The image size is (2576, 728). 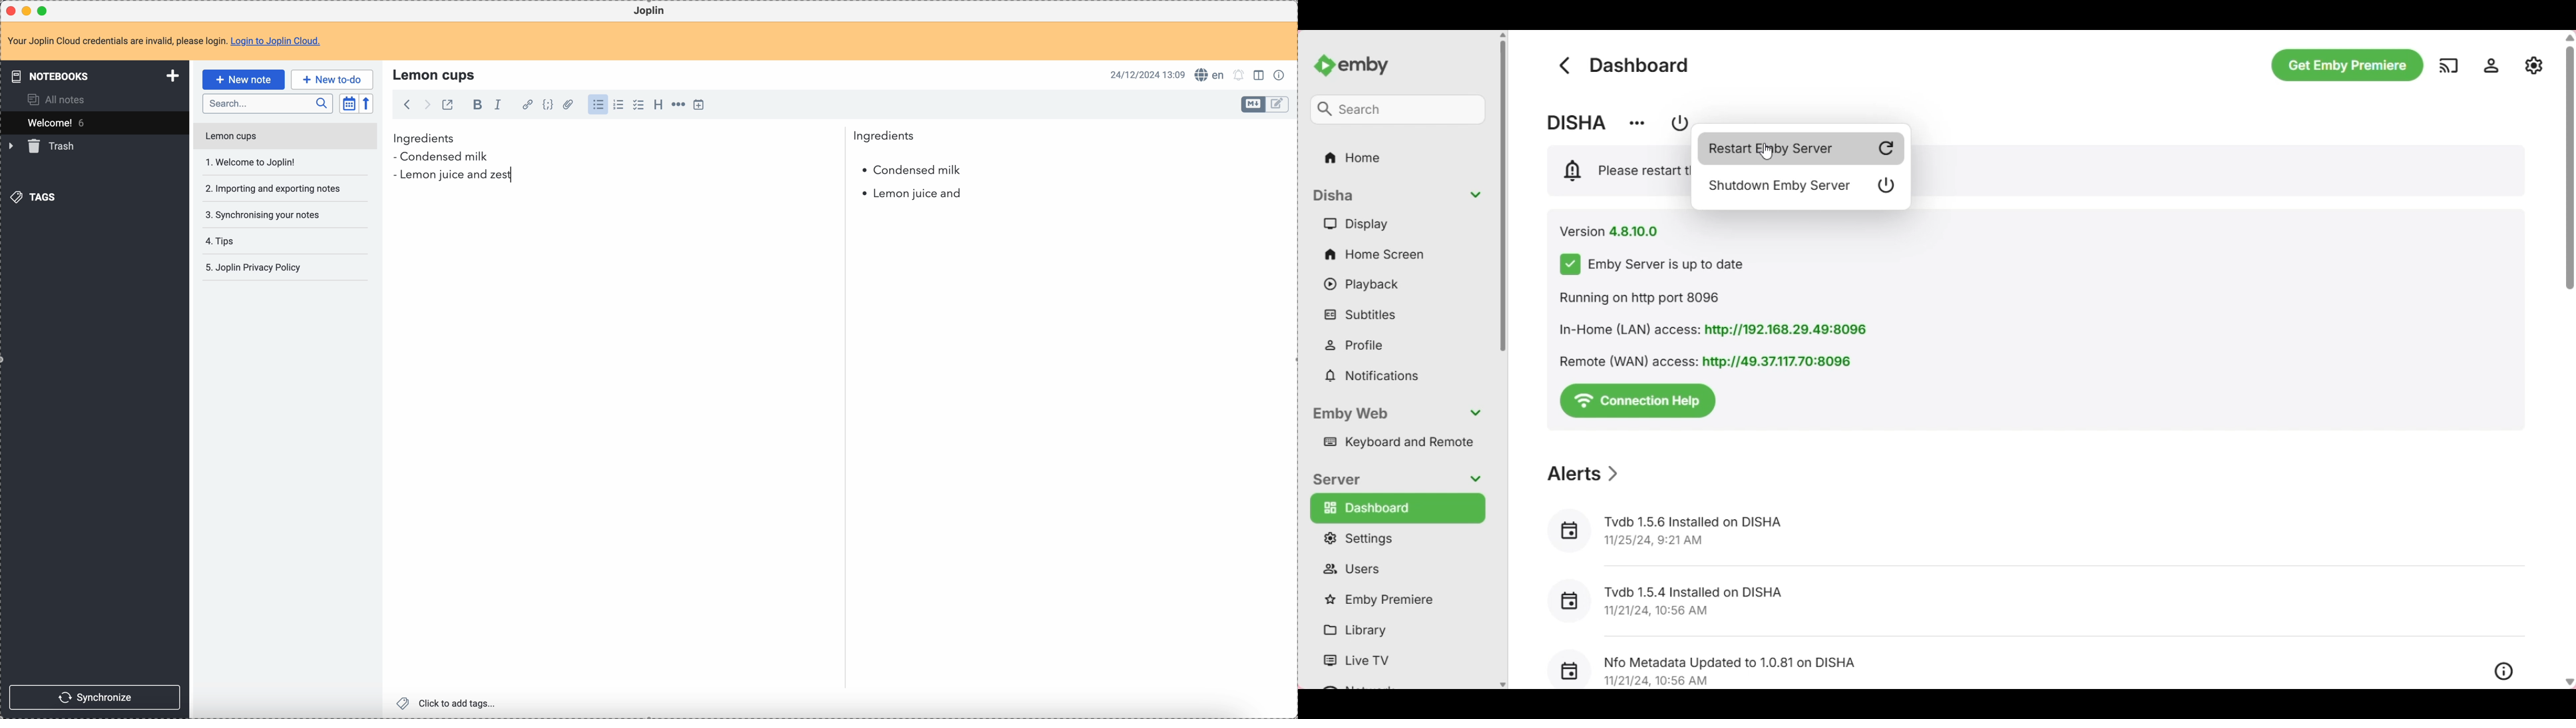 What do you see at coordinates (1213, 75) in the screenshot?
I see `spell checker` at bounding box center [1213, 75].